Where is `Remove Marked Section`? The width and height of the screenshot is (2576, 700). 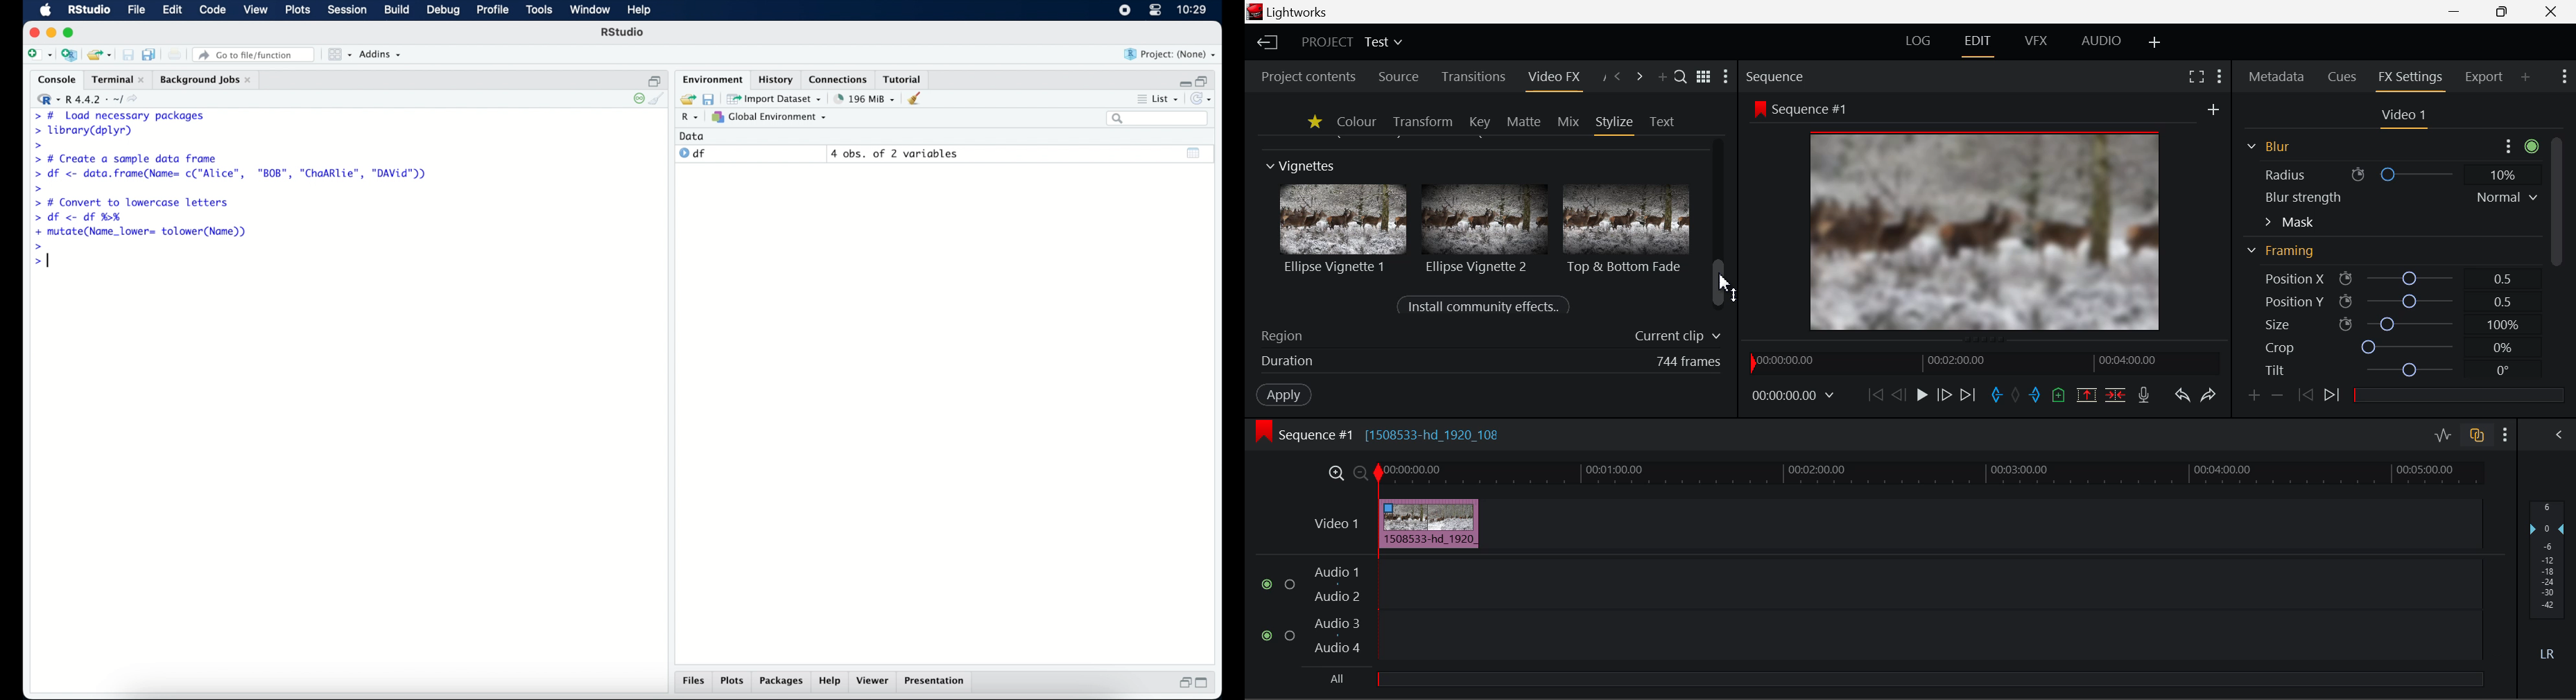
Remove Marked Section is located at coordinates (2088, 394).